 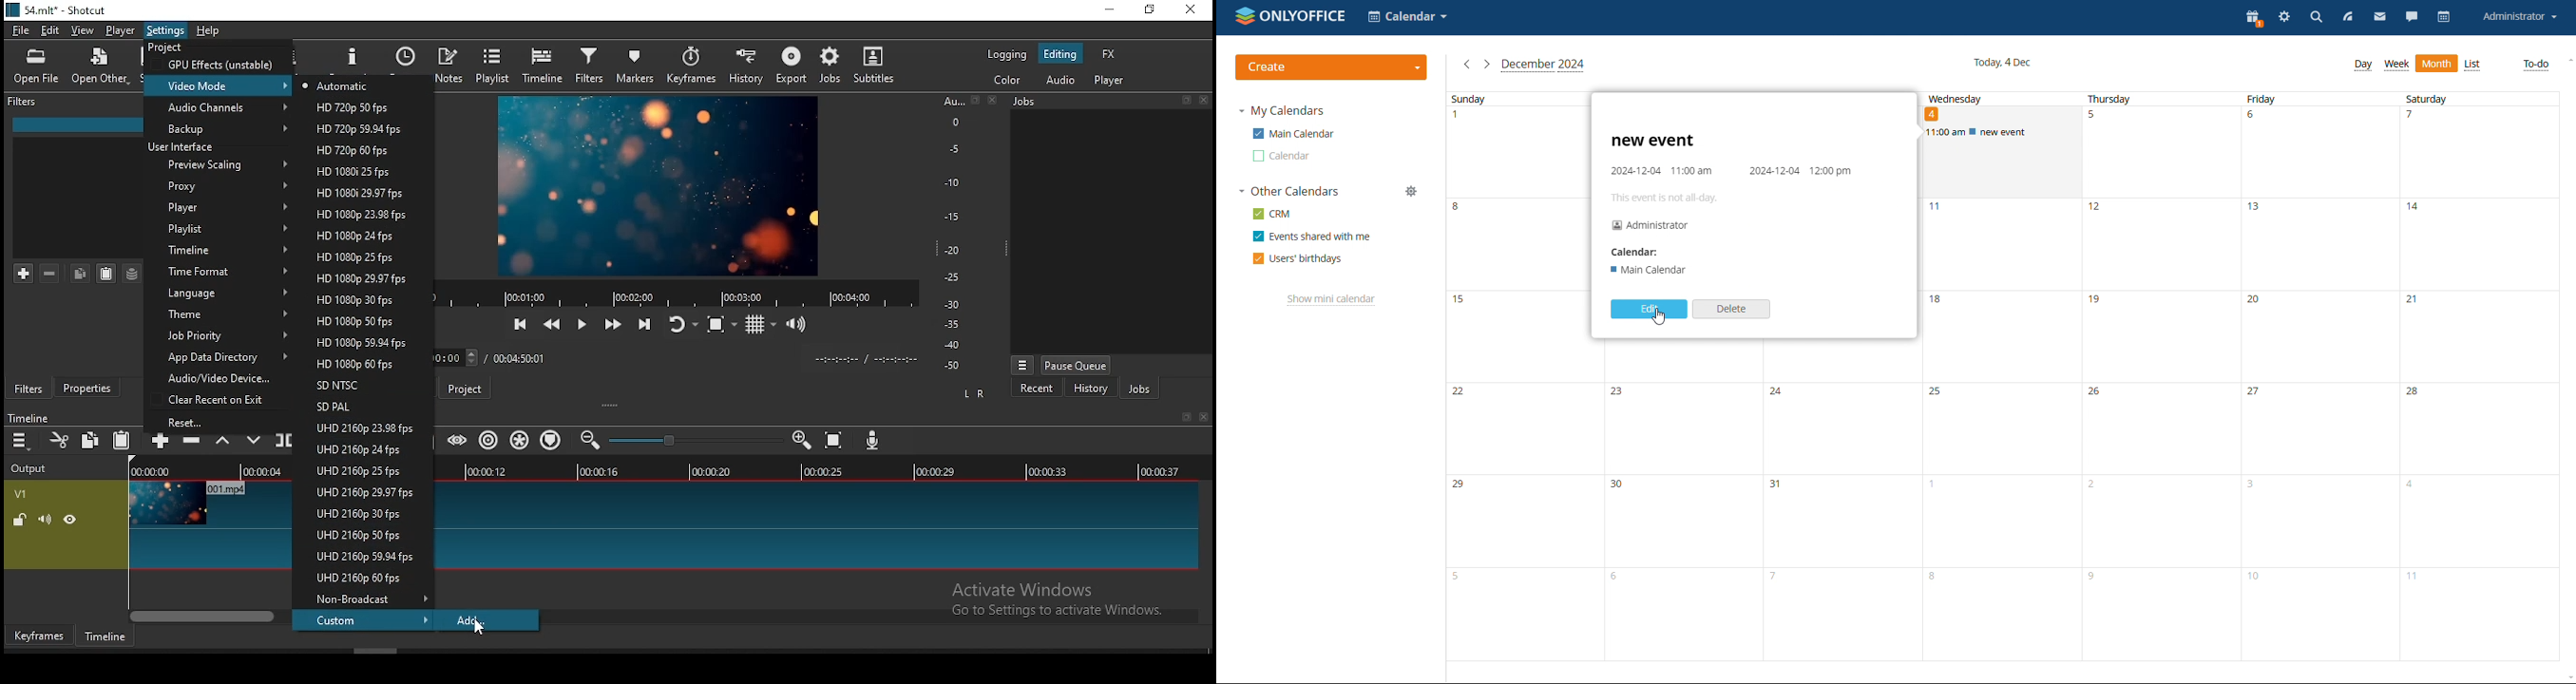 I want to click on main calendar, so click(x=1292, y=133).